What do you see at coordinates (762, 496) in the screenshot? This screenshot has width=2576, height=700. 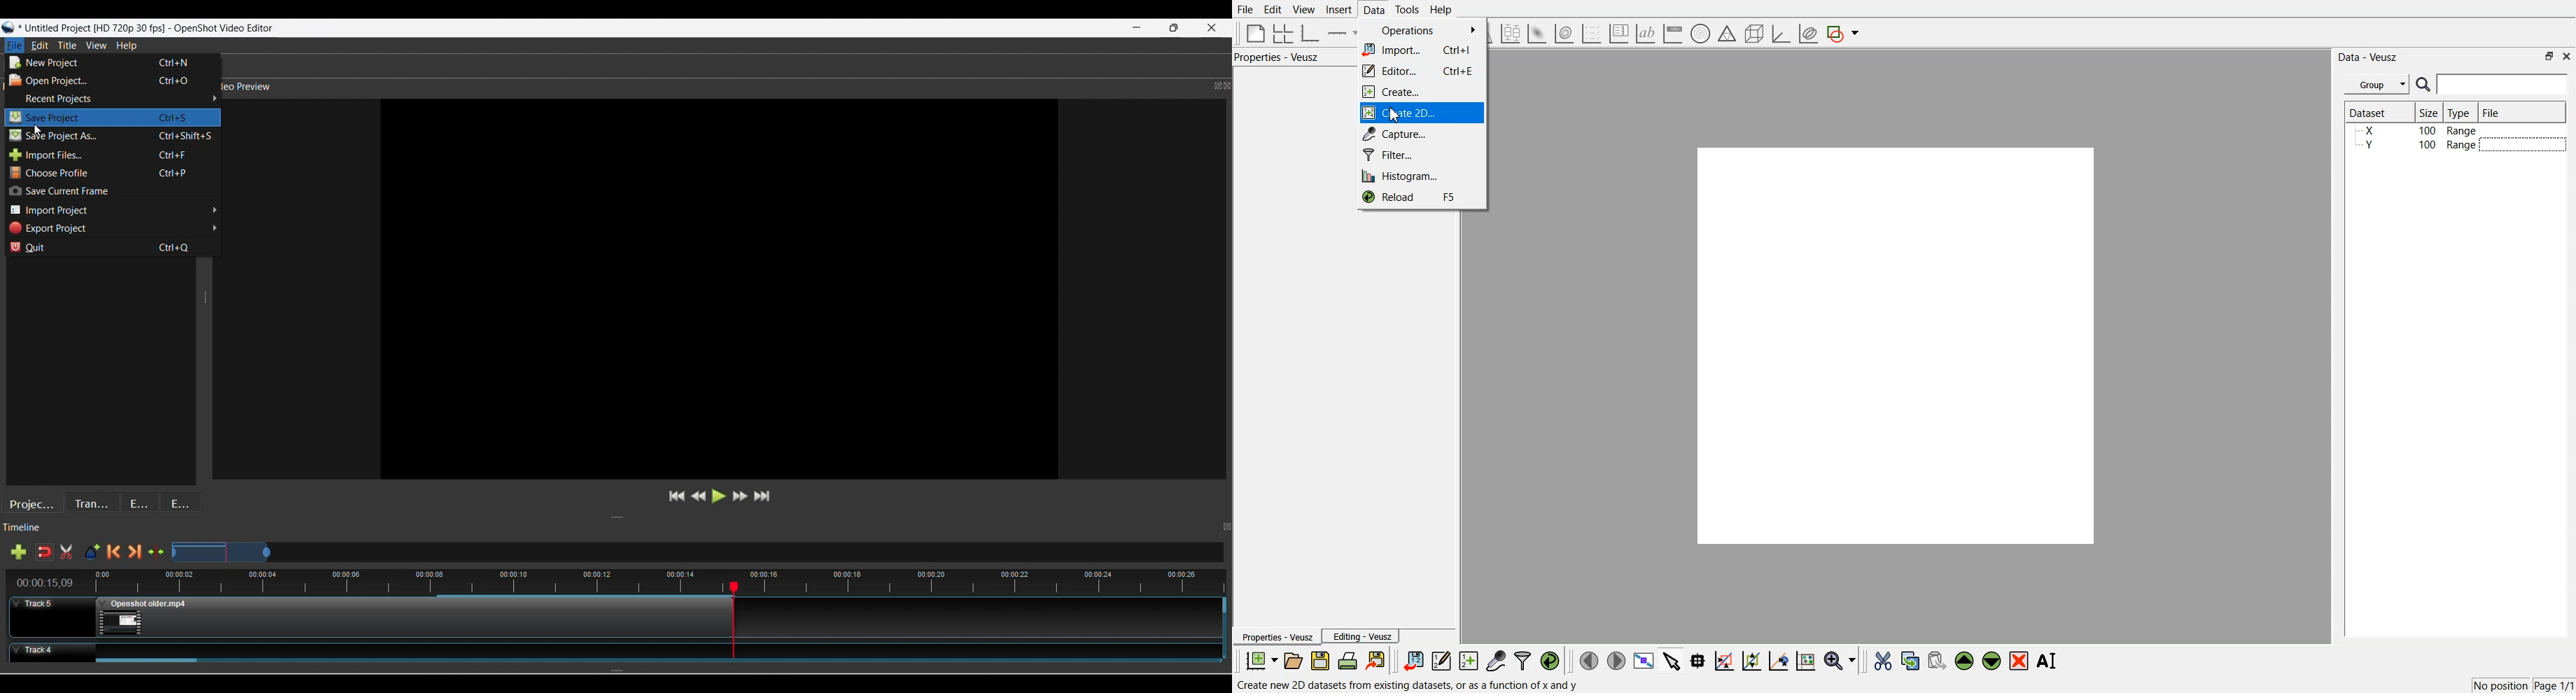 I see `Jump to end` at bounding box center [762, 496].